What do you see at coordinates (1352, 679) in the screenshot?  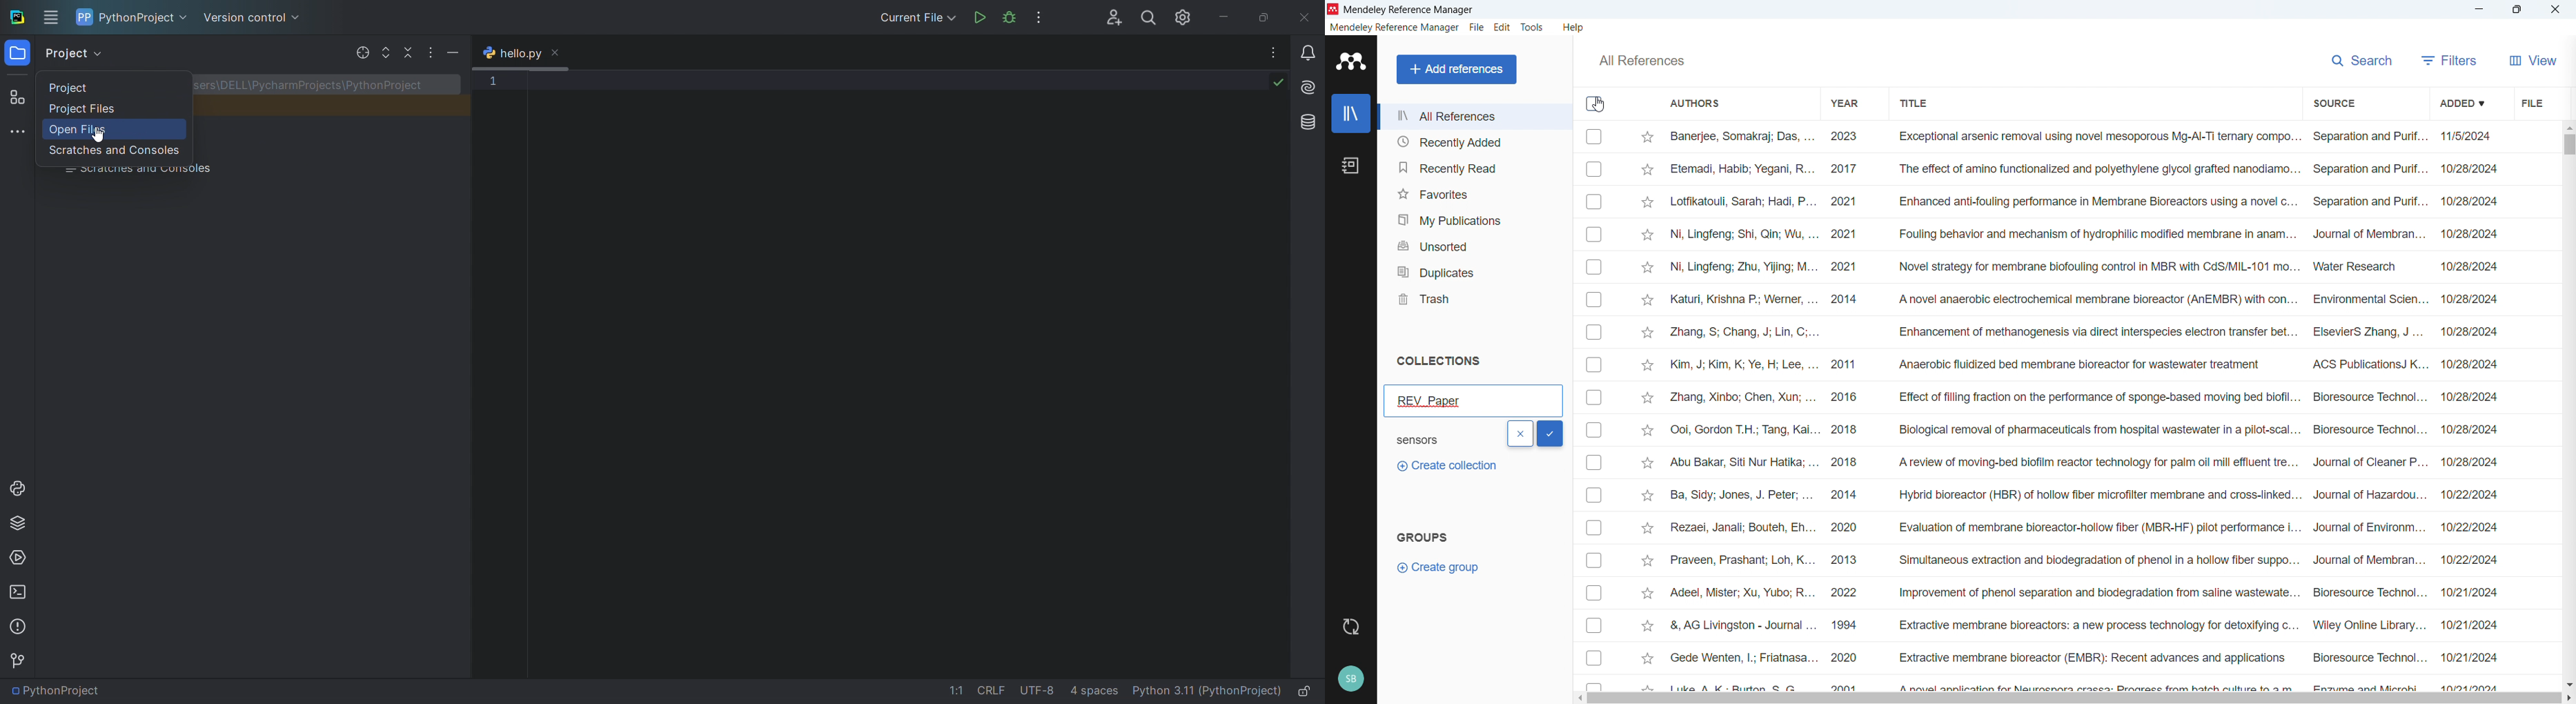 I see `Current Profile` at bounding box center [1352, 679].